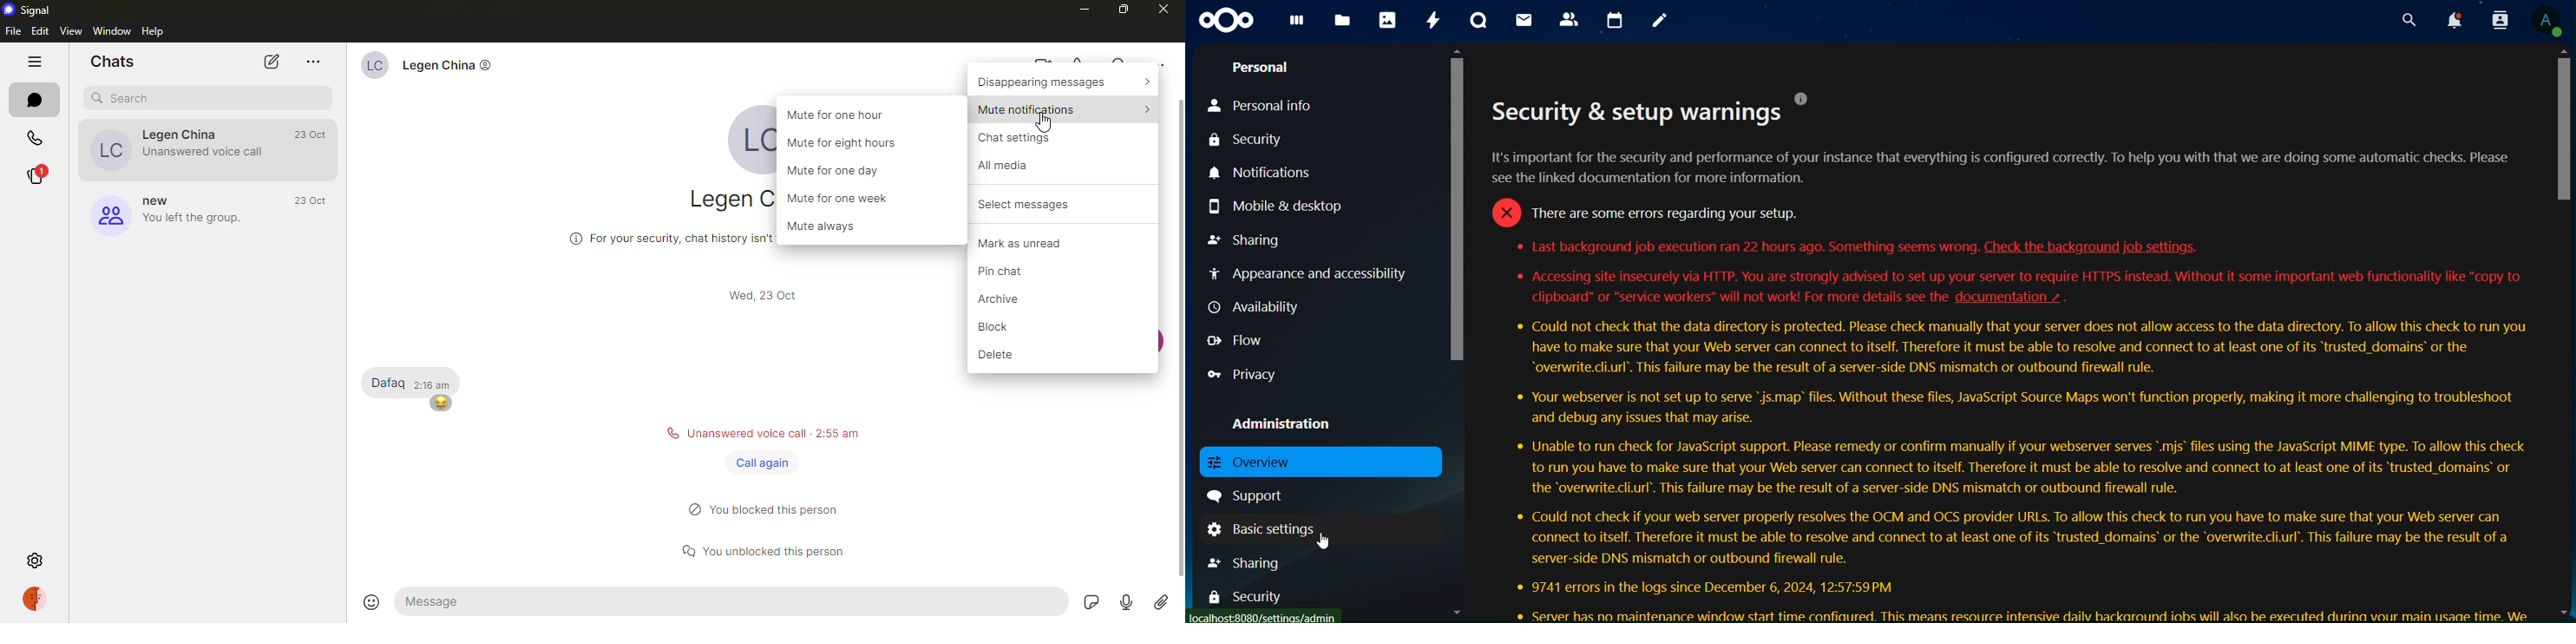 This screenshot has height=644, width=2576. Describe the element at coordinates (1162, 605) in the screenshot. I see `attach` at that location.